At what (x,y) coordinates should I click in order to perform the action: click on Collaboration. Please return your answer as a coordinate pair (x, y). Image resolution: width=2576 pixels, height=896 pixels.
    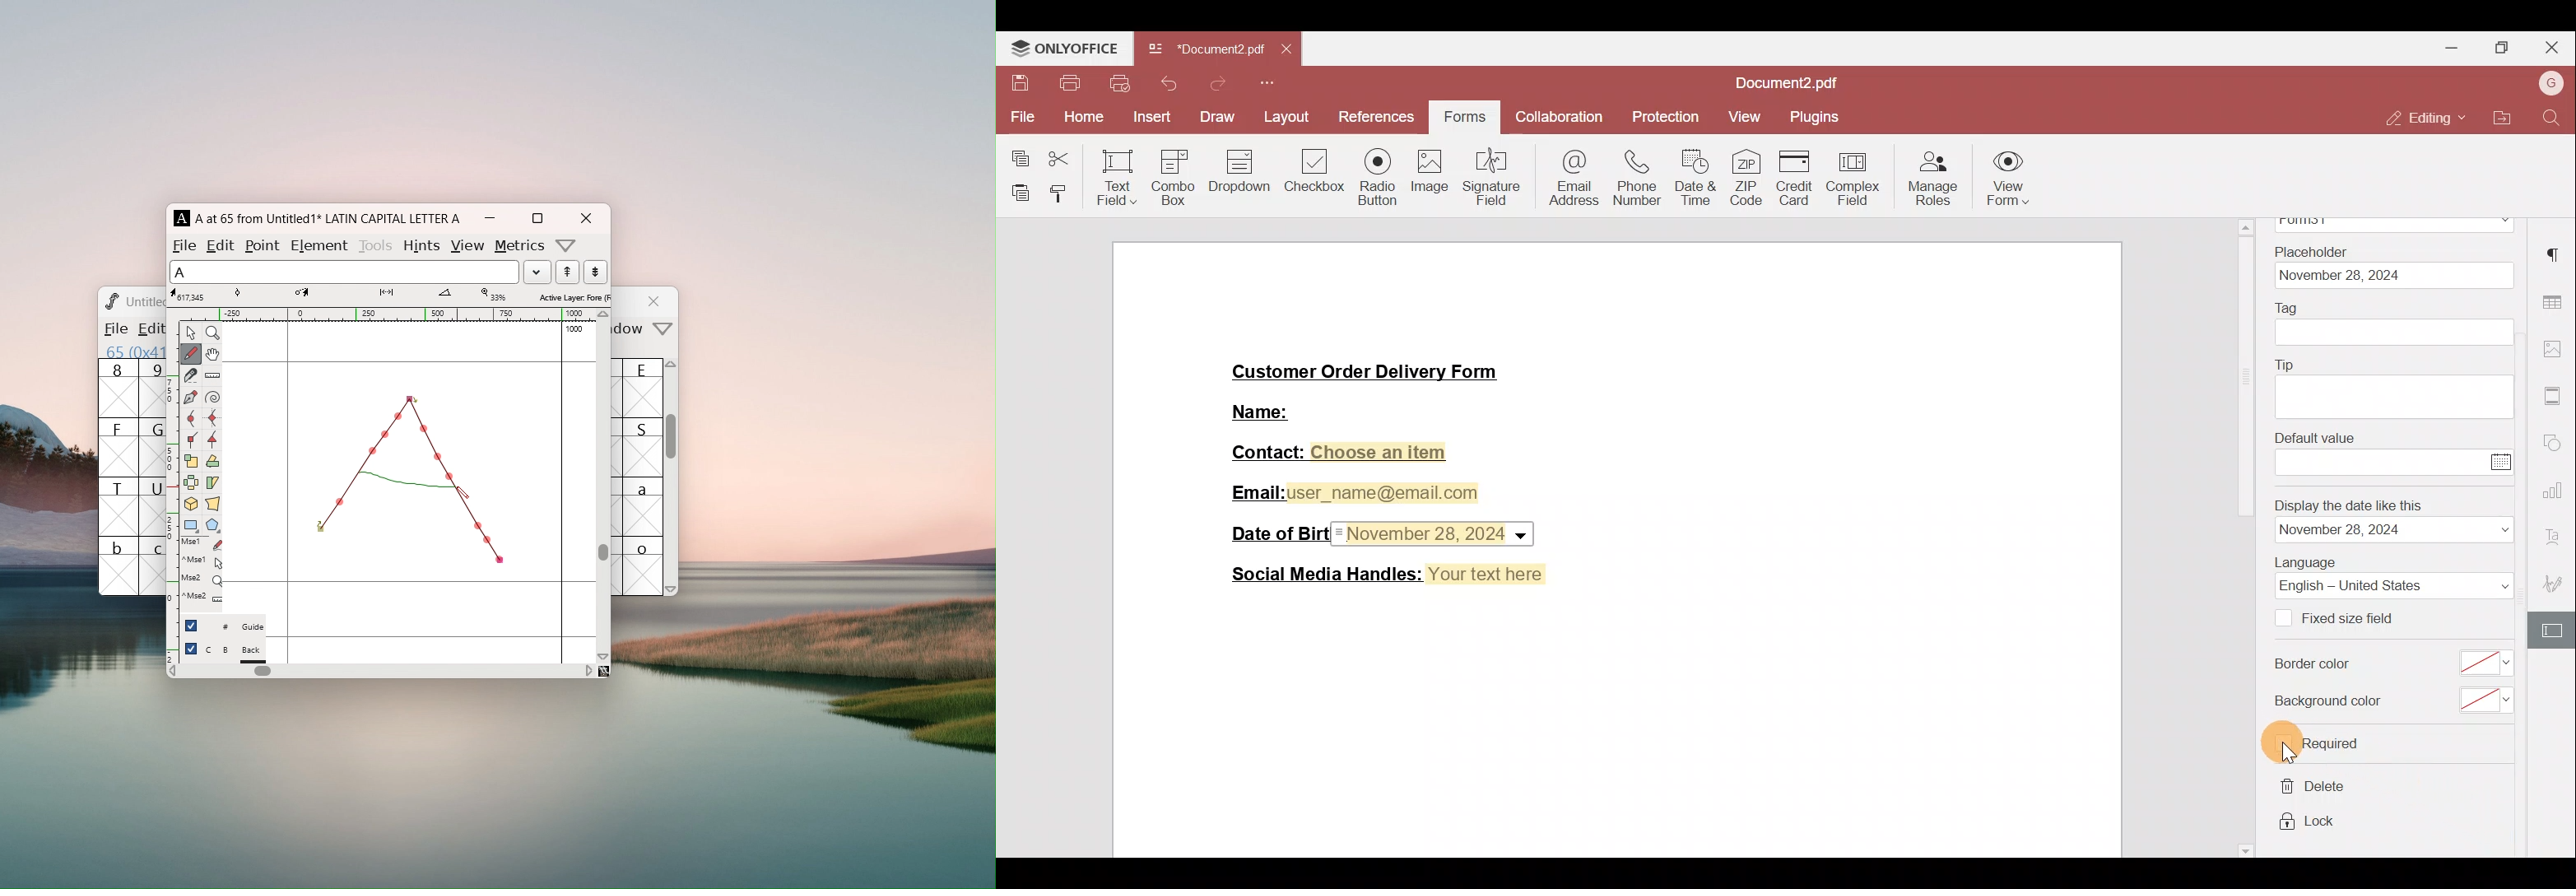
    Looking at the image, I should click on (1556, 119).